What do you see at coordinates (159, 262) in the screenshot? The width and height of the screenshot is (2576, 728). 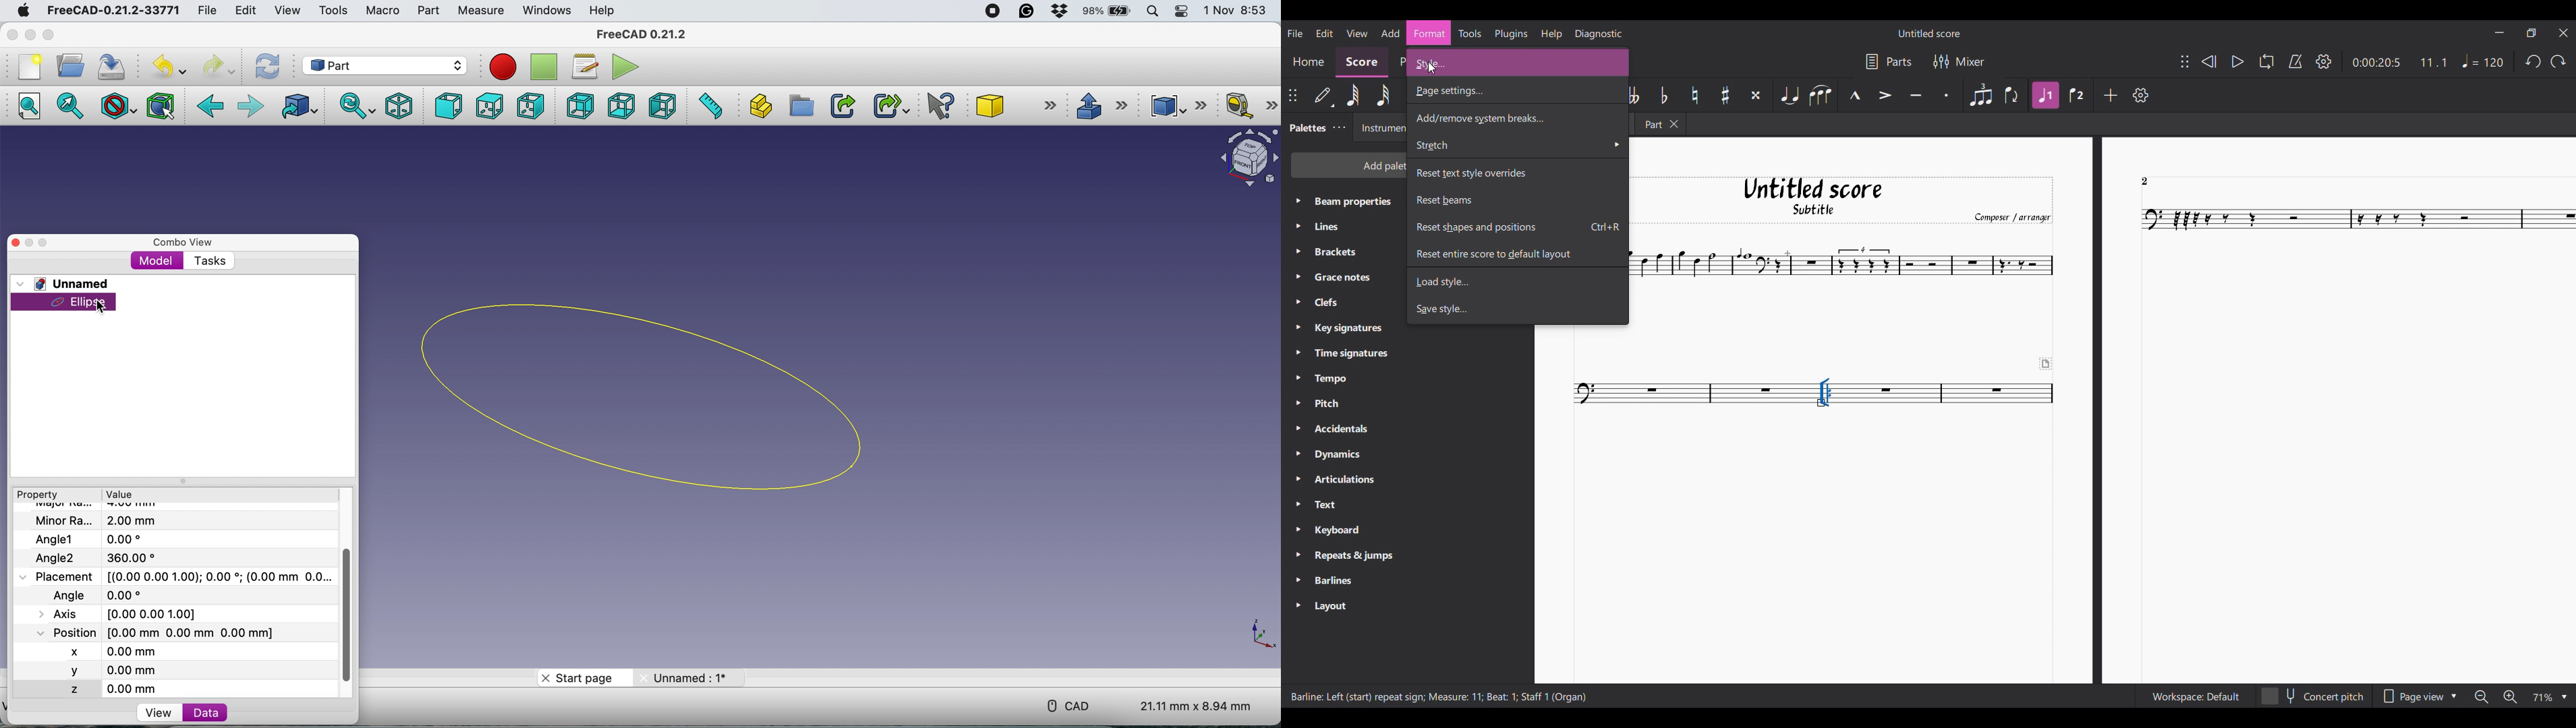 I see `model` at bounding box center [159, 262].